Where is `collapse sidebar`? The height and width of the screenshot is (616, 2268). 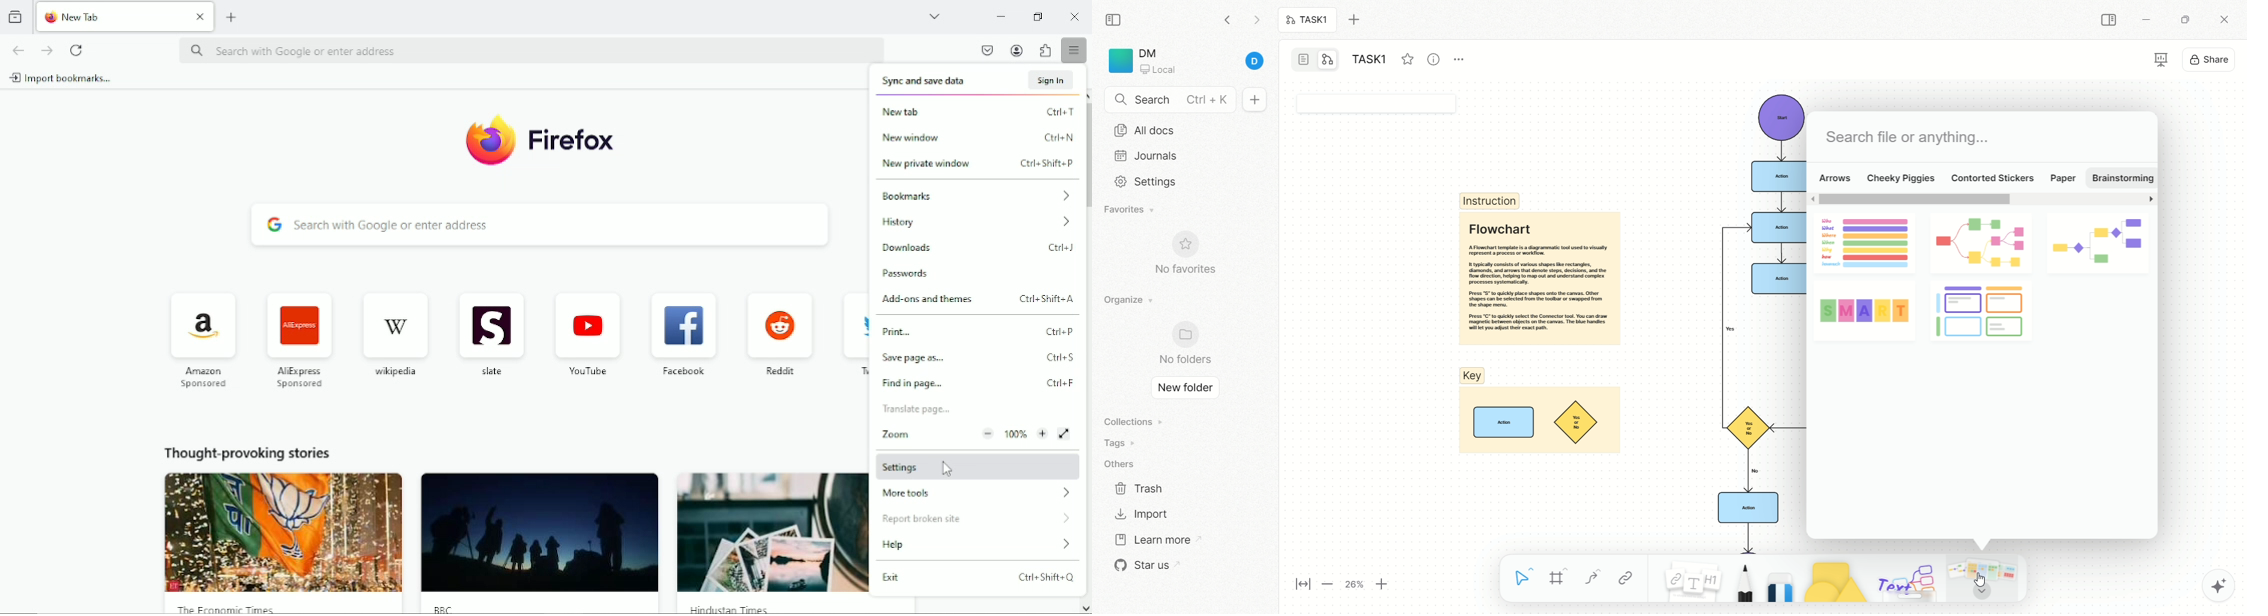
collapse sidebar is located at coordinates (1117, 19).